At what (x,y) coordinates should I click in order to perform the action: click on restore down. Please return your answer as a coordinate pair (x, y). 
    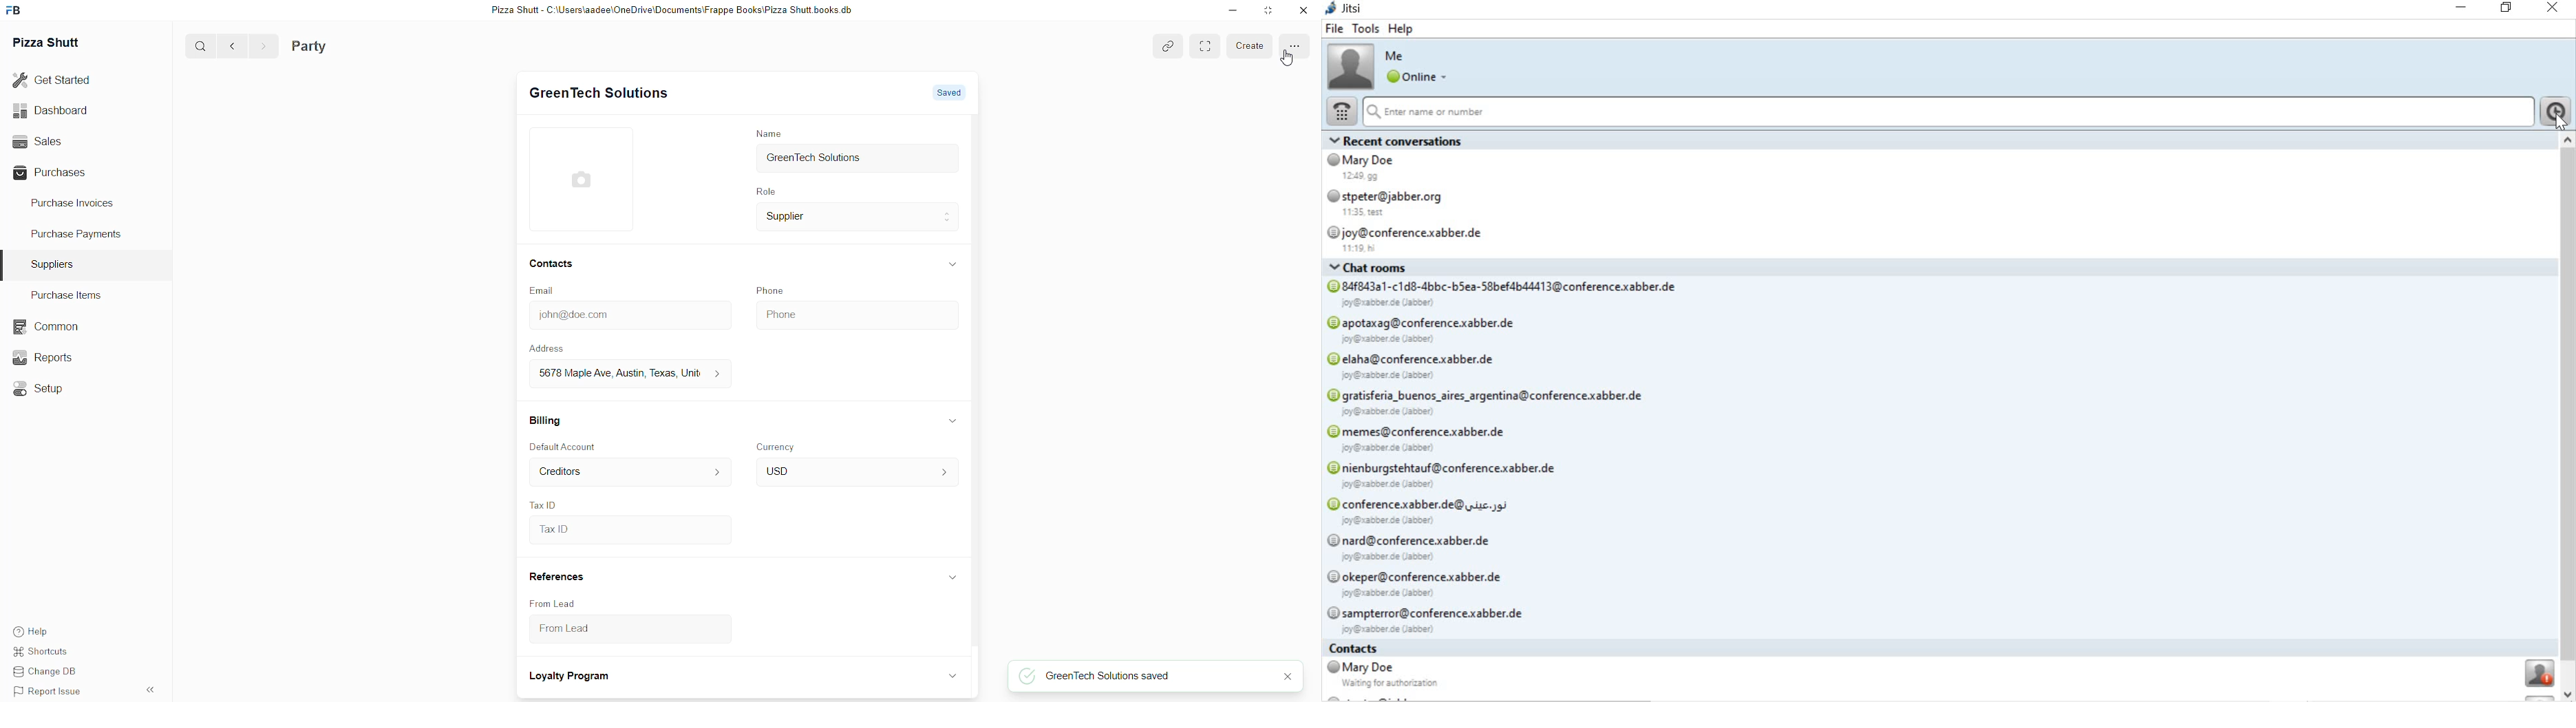
    Looking at the image, I should click on (1266, 11).